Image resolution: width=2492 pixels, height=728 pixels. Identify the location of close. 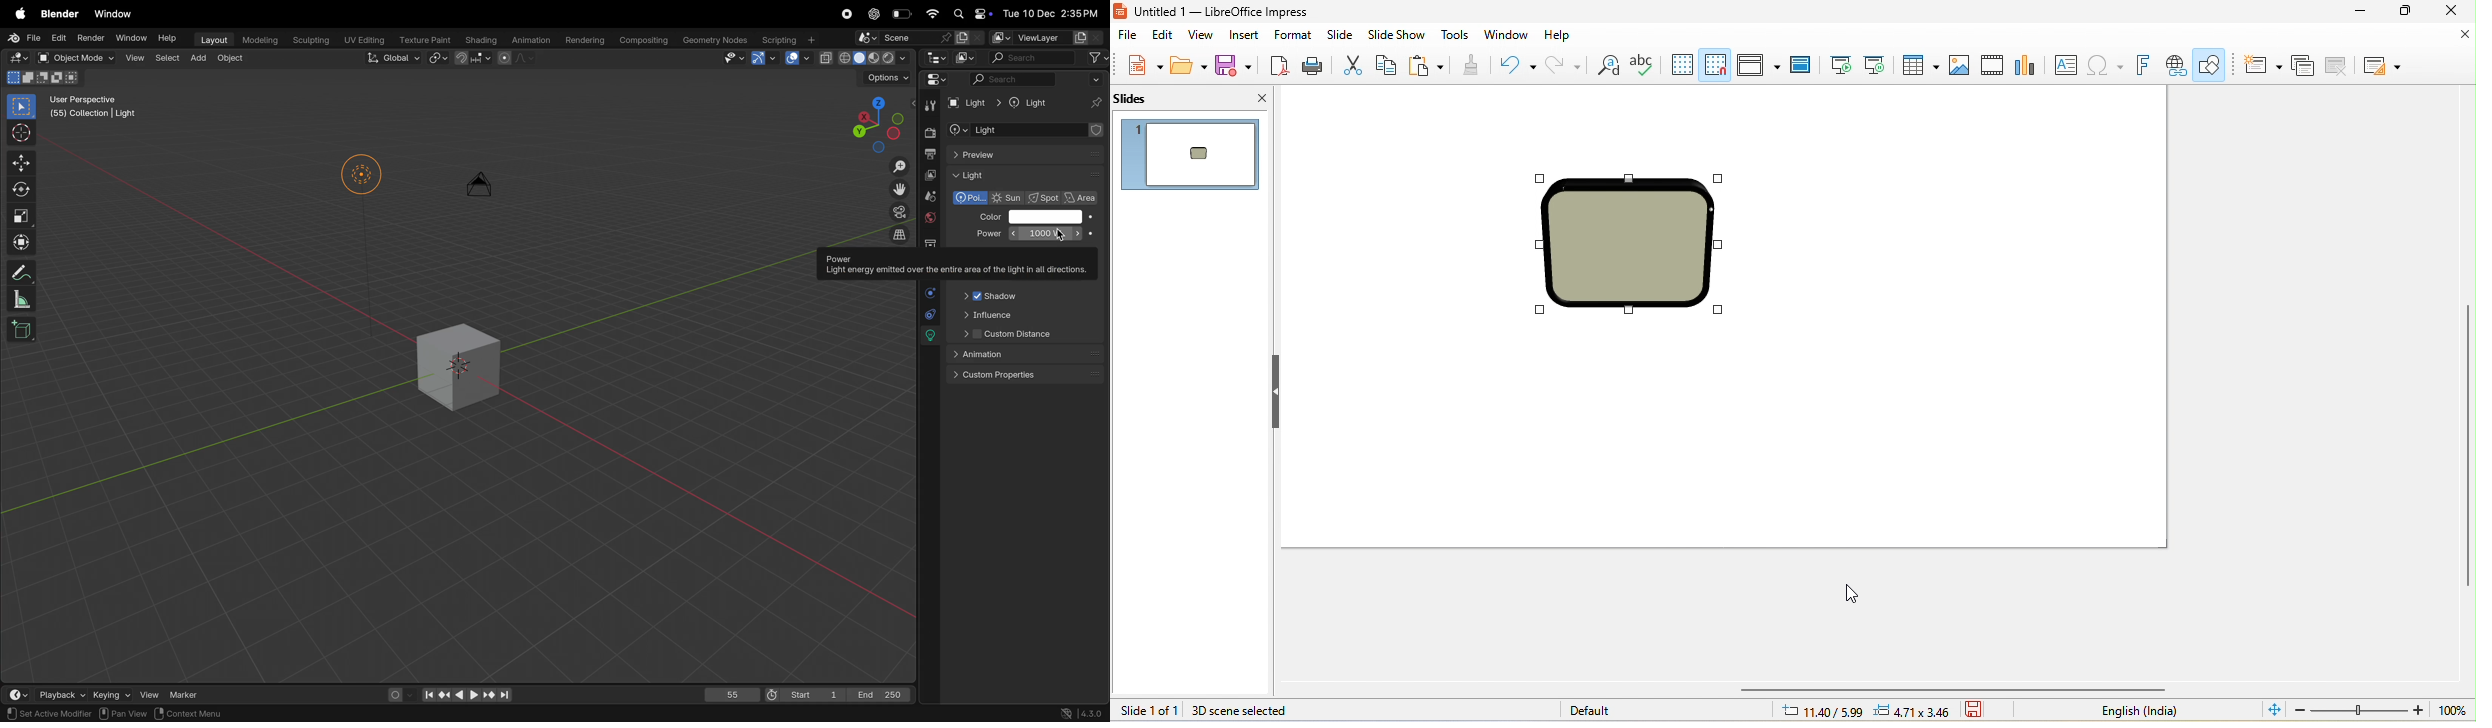
(1250, 97).